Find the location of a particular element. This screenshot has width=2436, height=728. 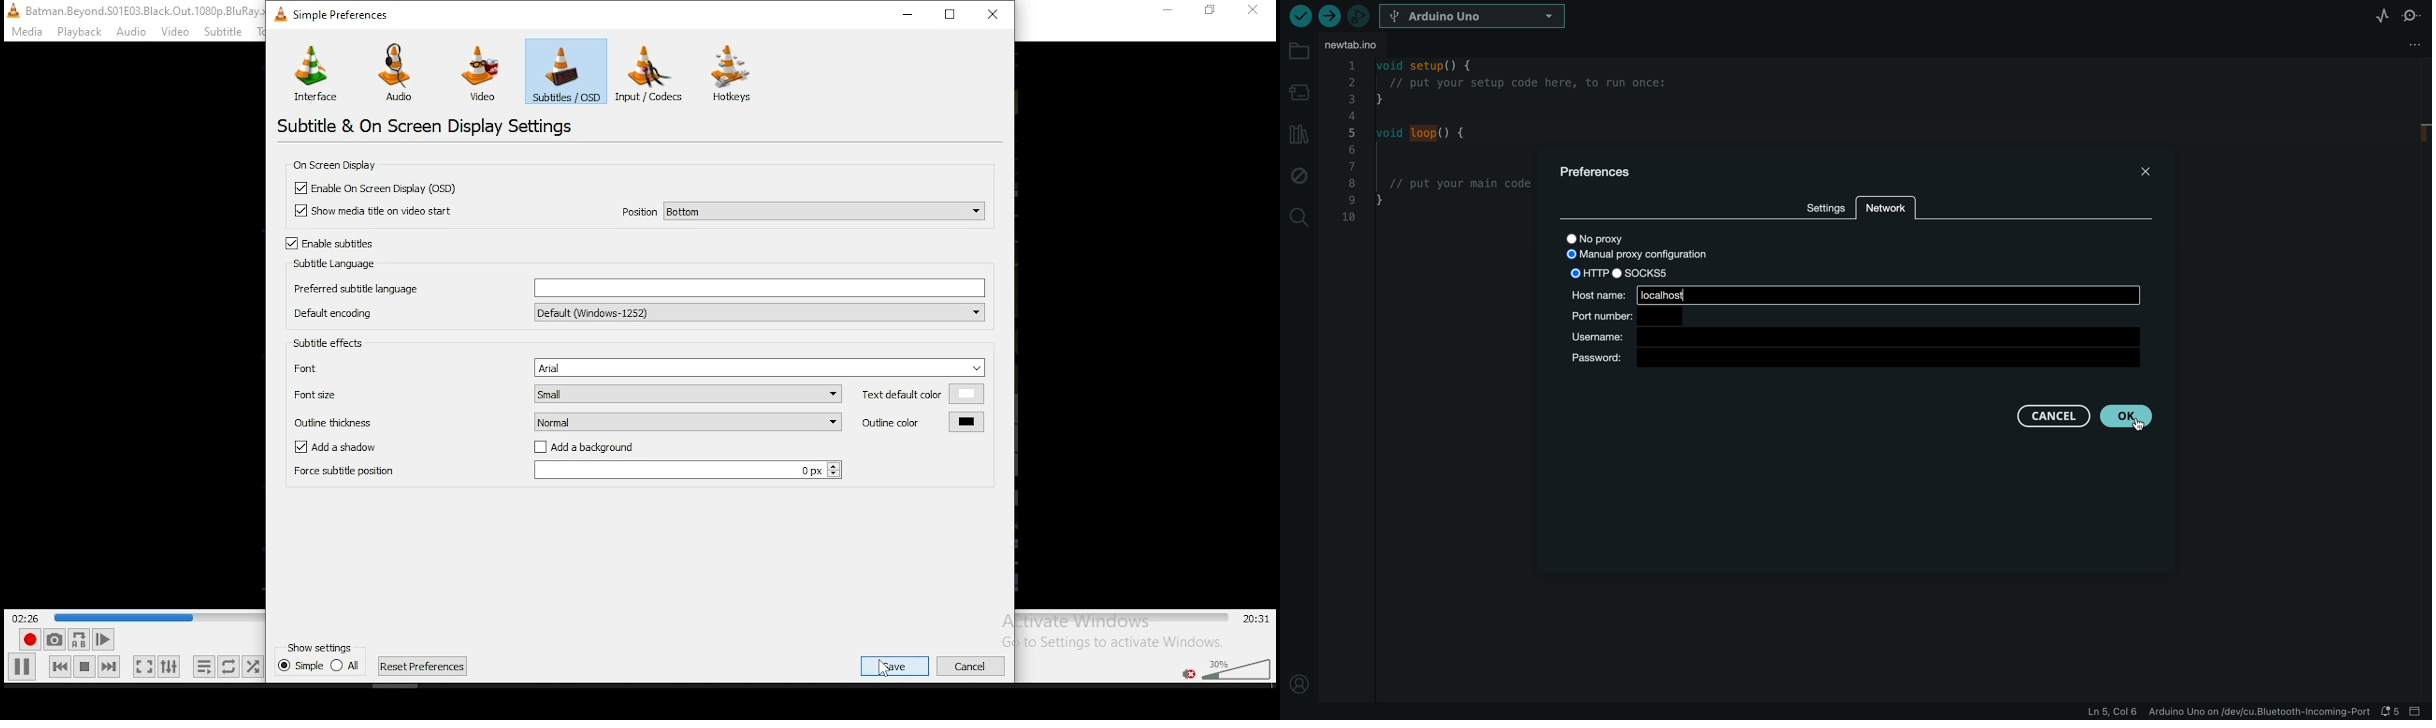

outline color is located at coordinates (921, 422).